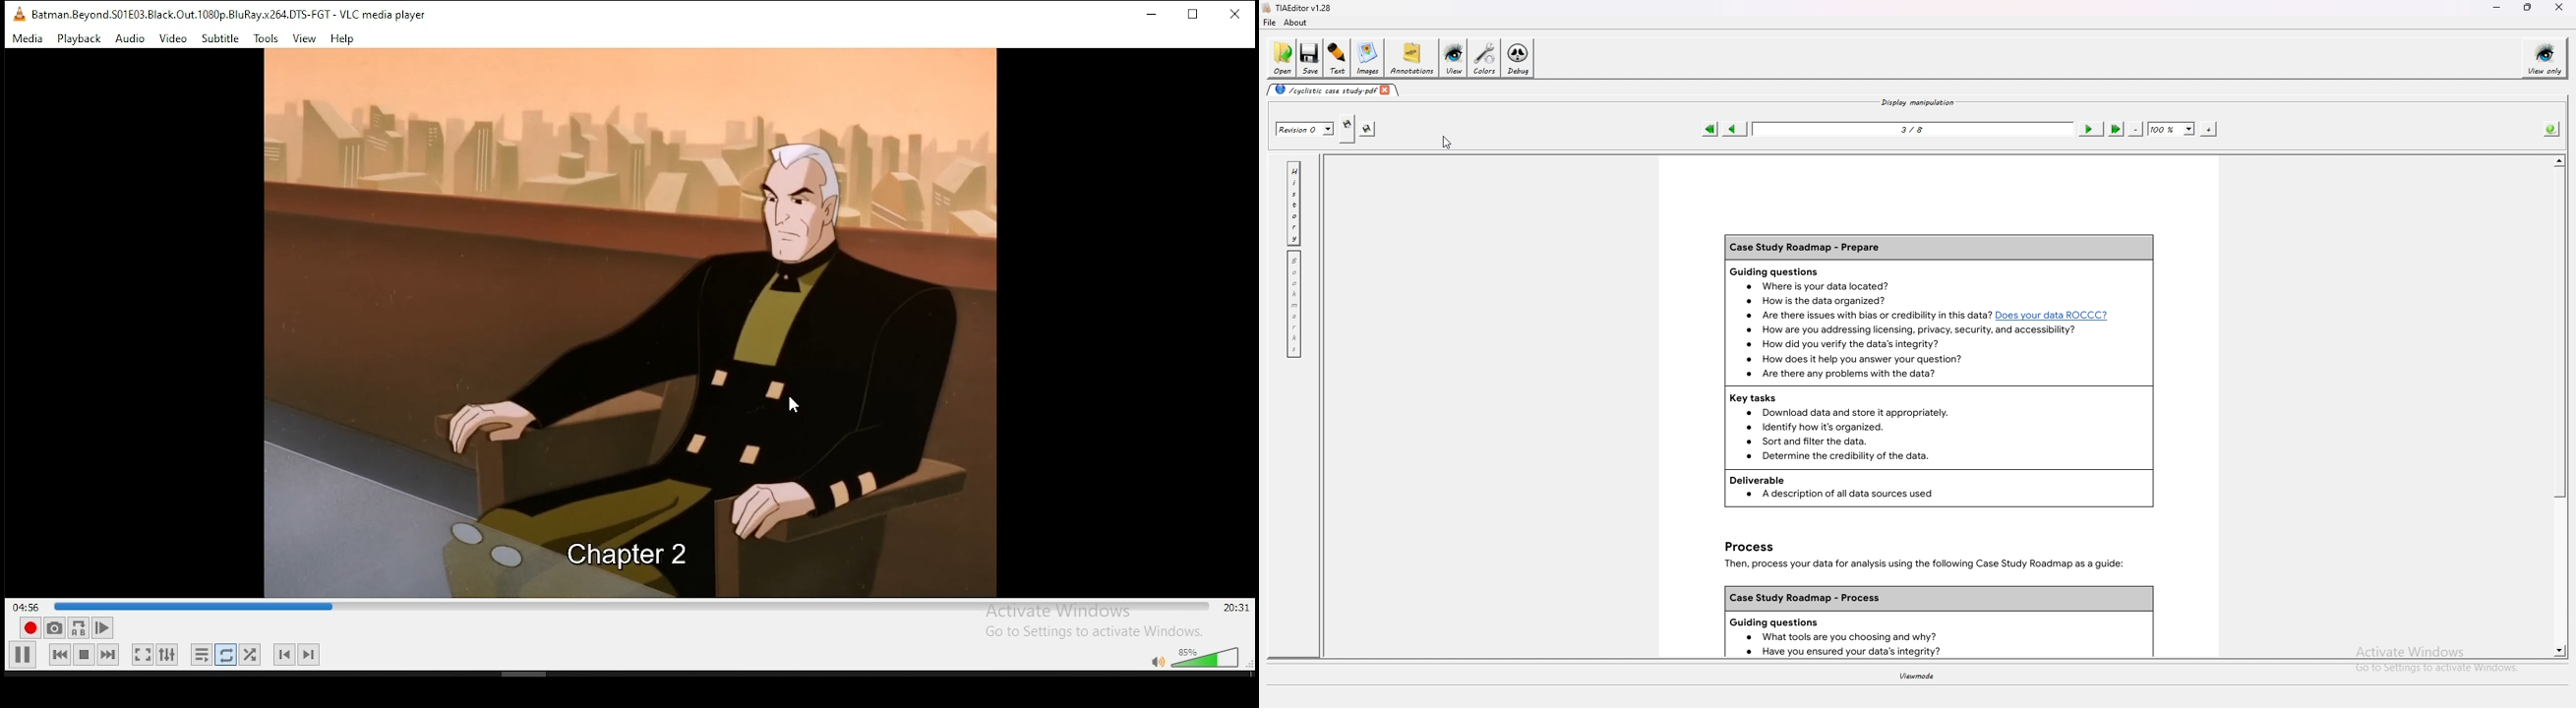 The height and width of the screenshot is (728, 2576). What do you see at coordinates (1199, 16) in the screenshot?
I see `maximize` at bounding box center [1199, 16].